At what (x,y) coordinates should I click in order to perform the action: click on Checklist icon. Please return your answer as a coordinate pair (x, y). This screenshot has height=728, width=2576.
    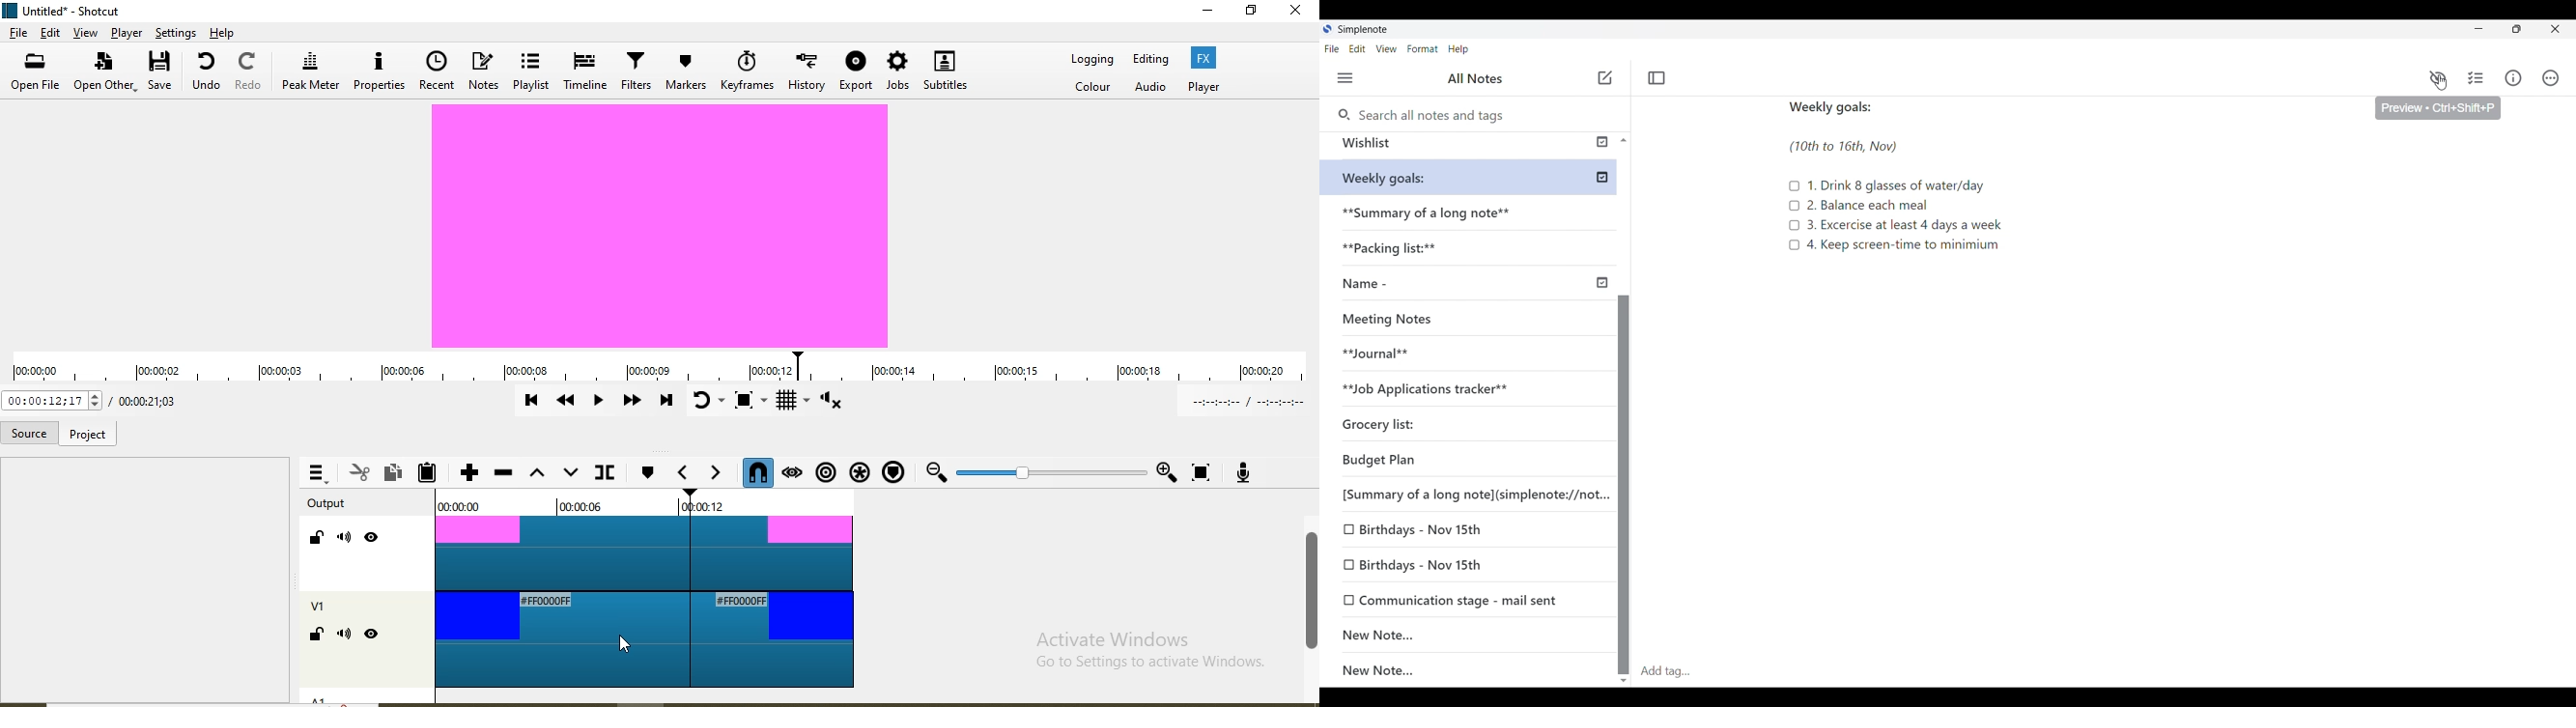
    Looking at the image, I should click on (1792, 244).